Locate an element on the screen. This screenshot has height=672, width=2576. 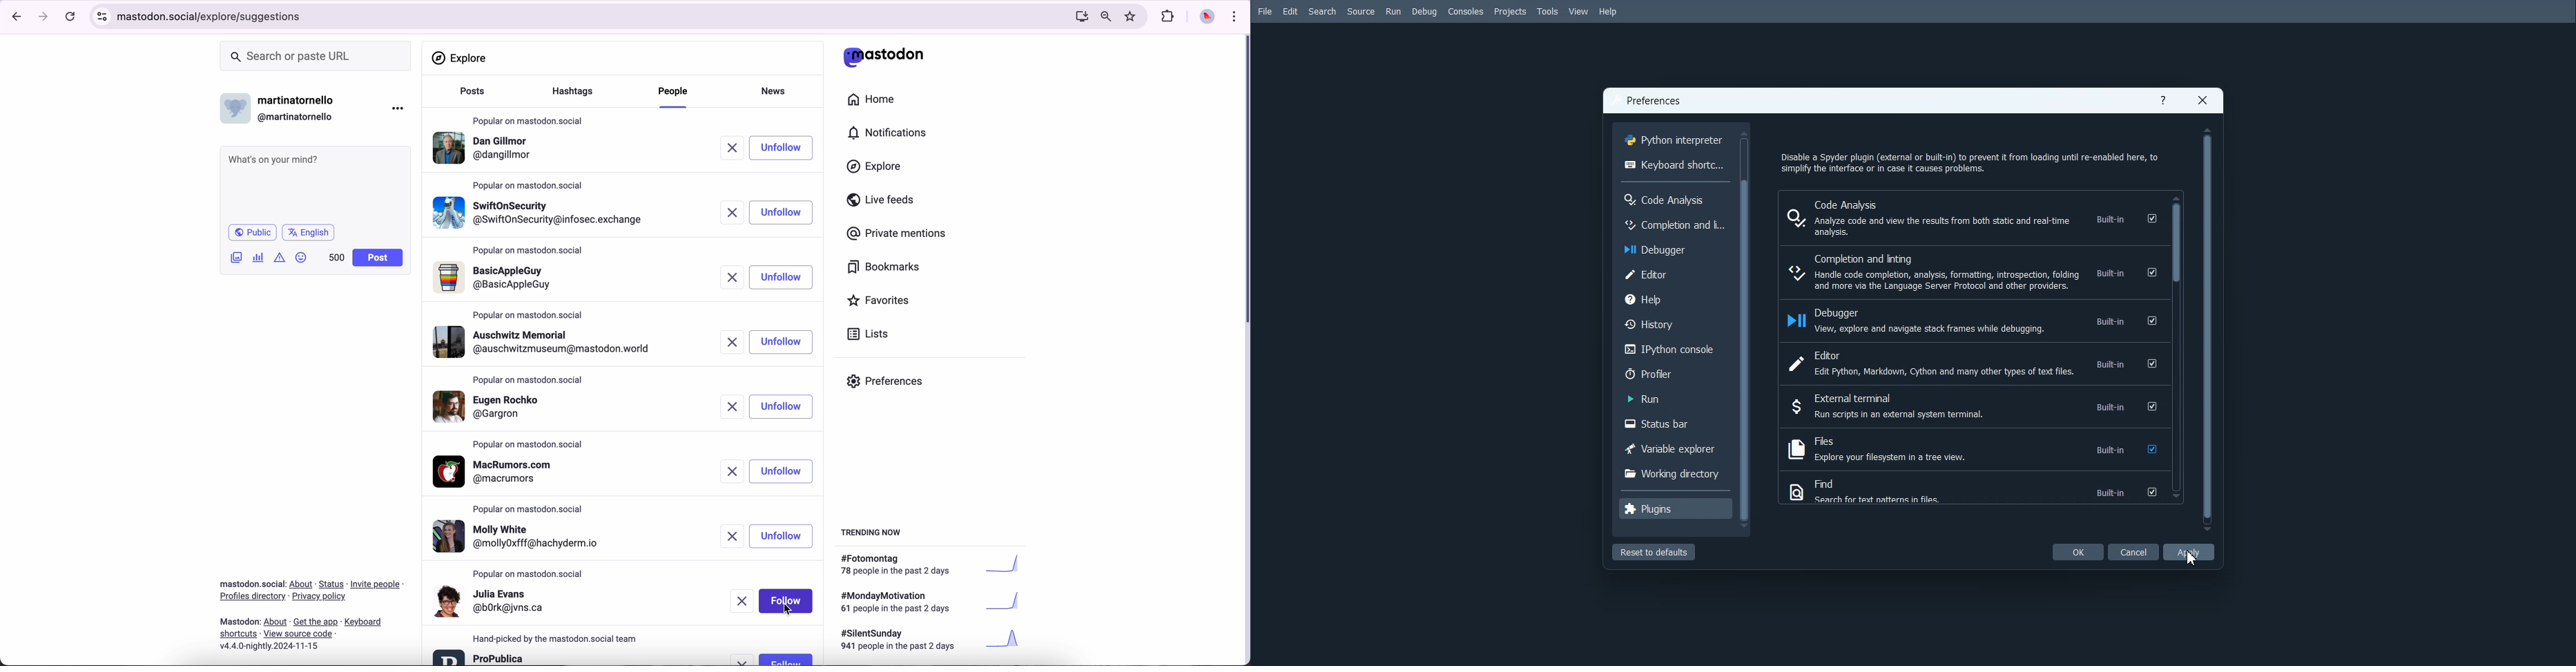
Files is located at coordinates (1973, 448).